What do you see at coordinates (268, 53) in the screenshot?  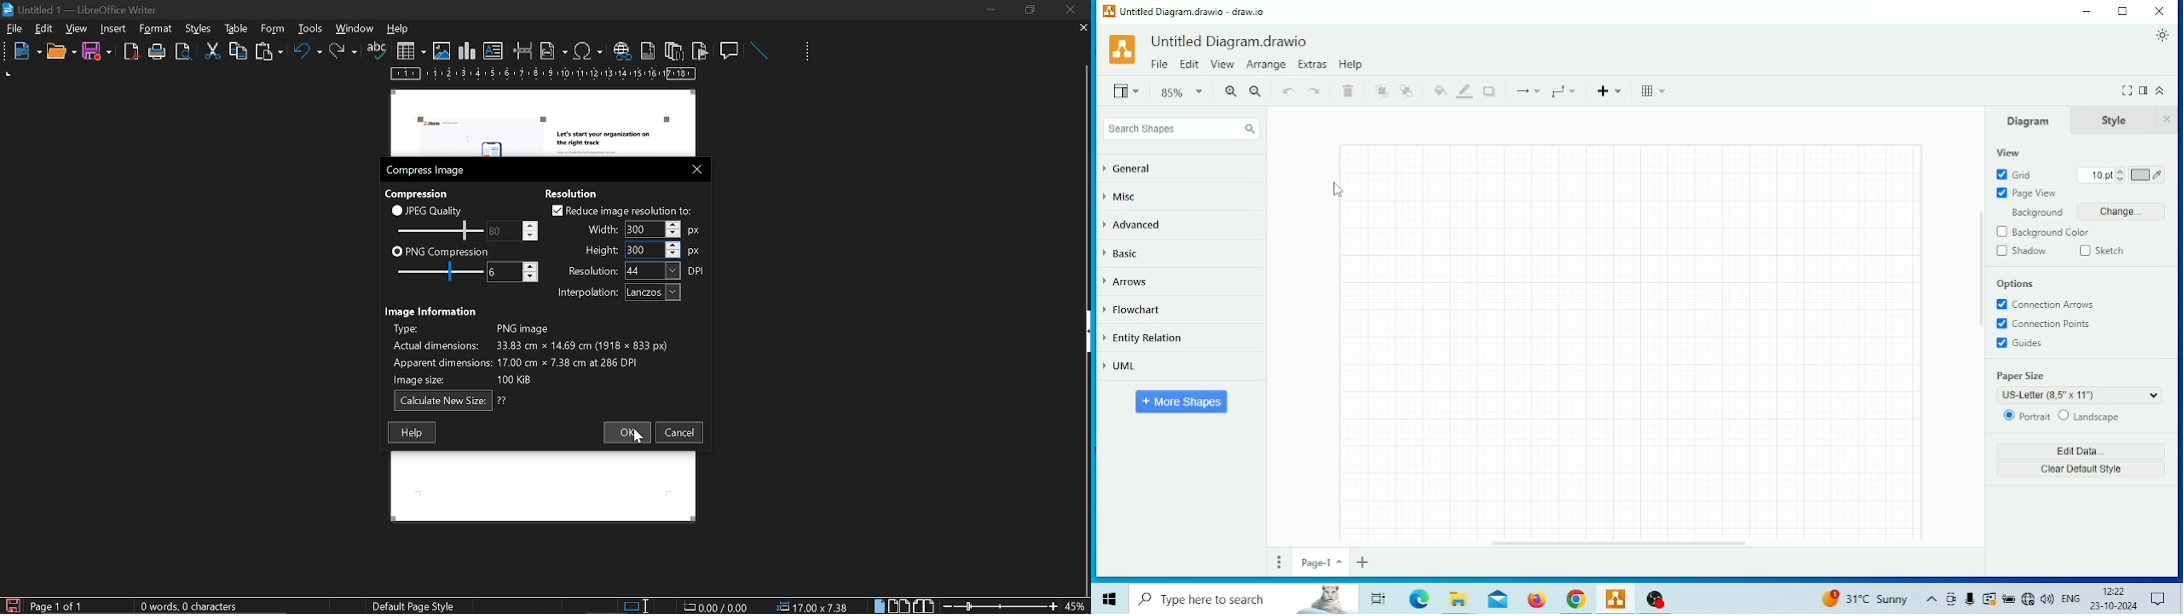 I see `paste` at bounding box center [268, 53].